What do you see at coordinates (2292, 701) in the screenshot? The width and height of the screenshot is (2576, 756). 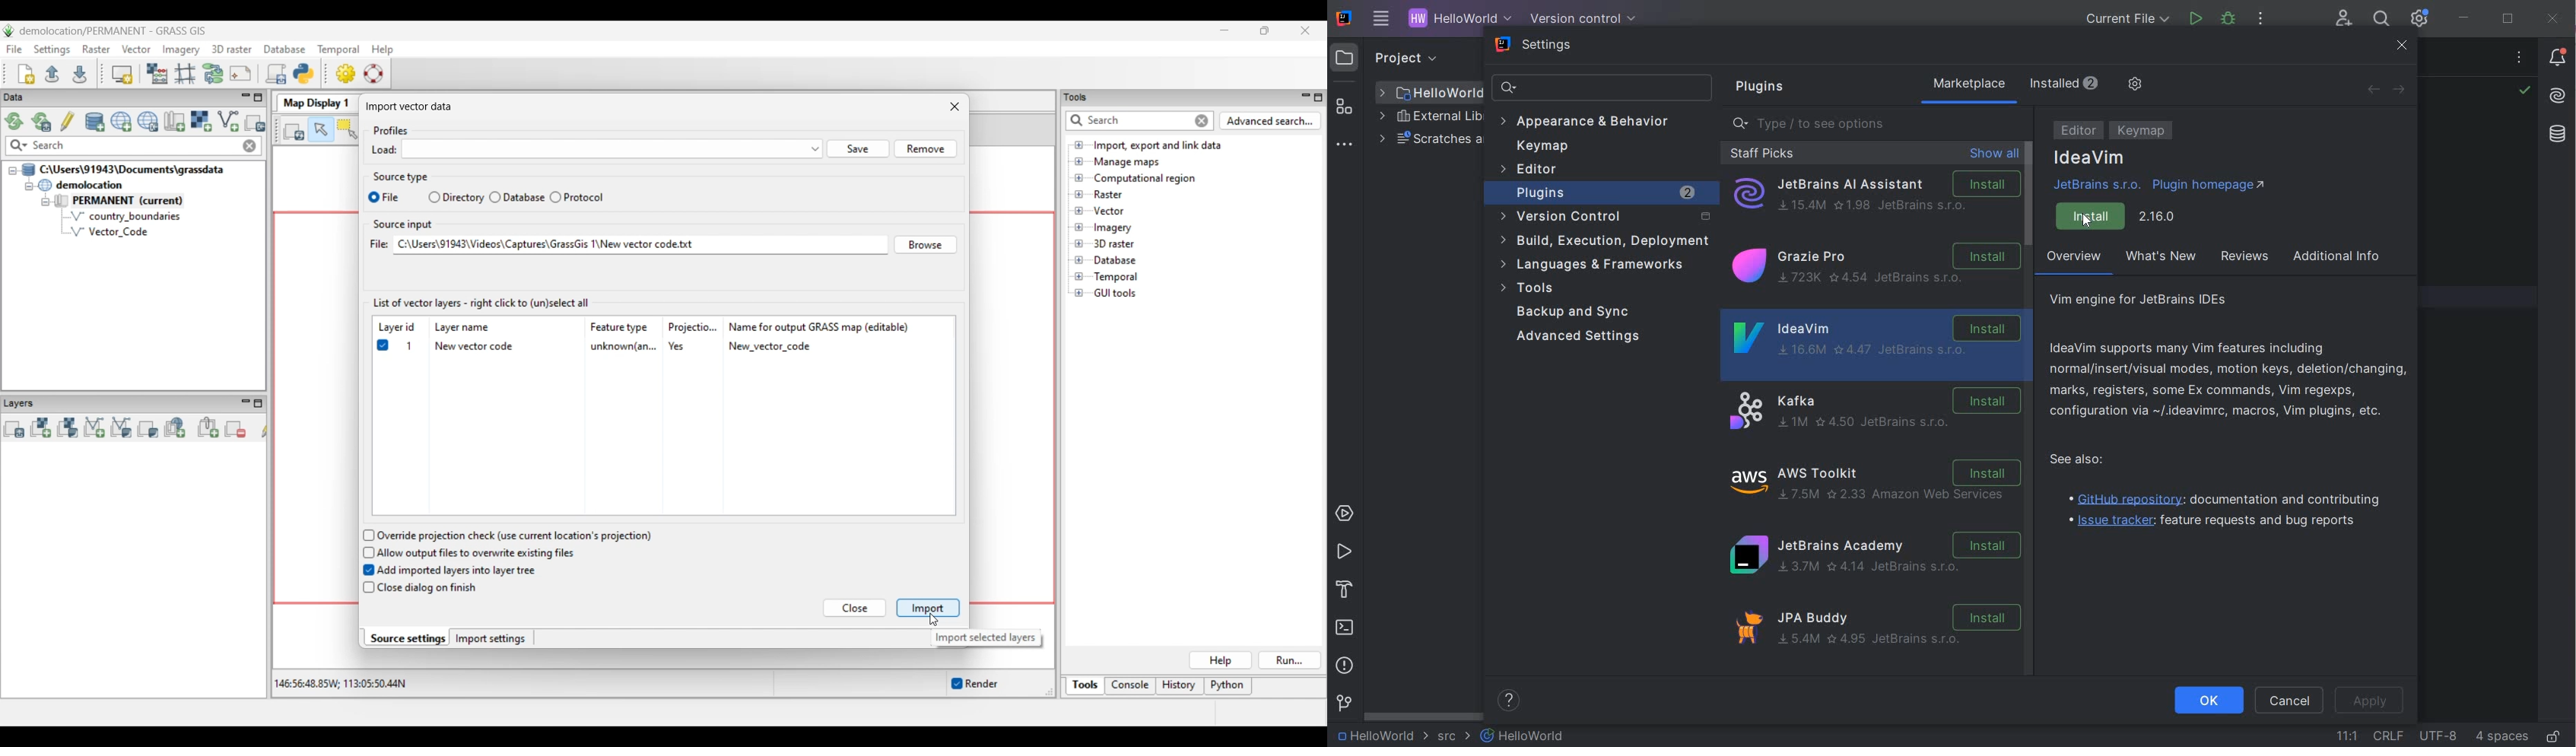 I see `CANEL` at bounding box center [2292, 701].